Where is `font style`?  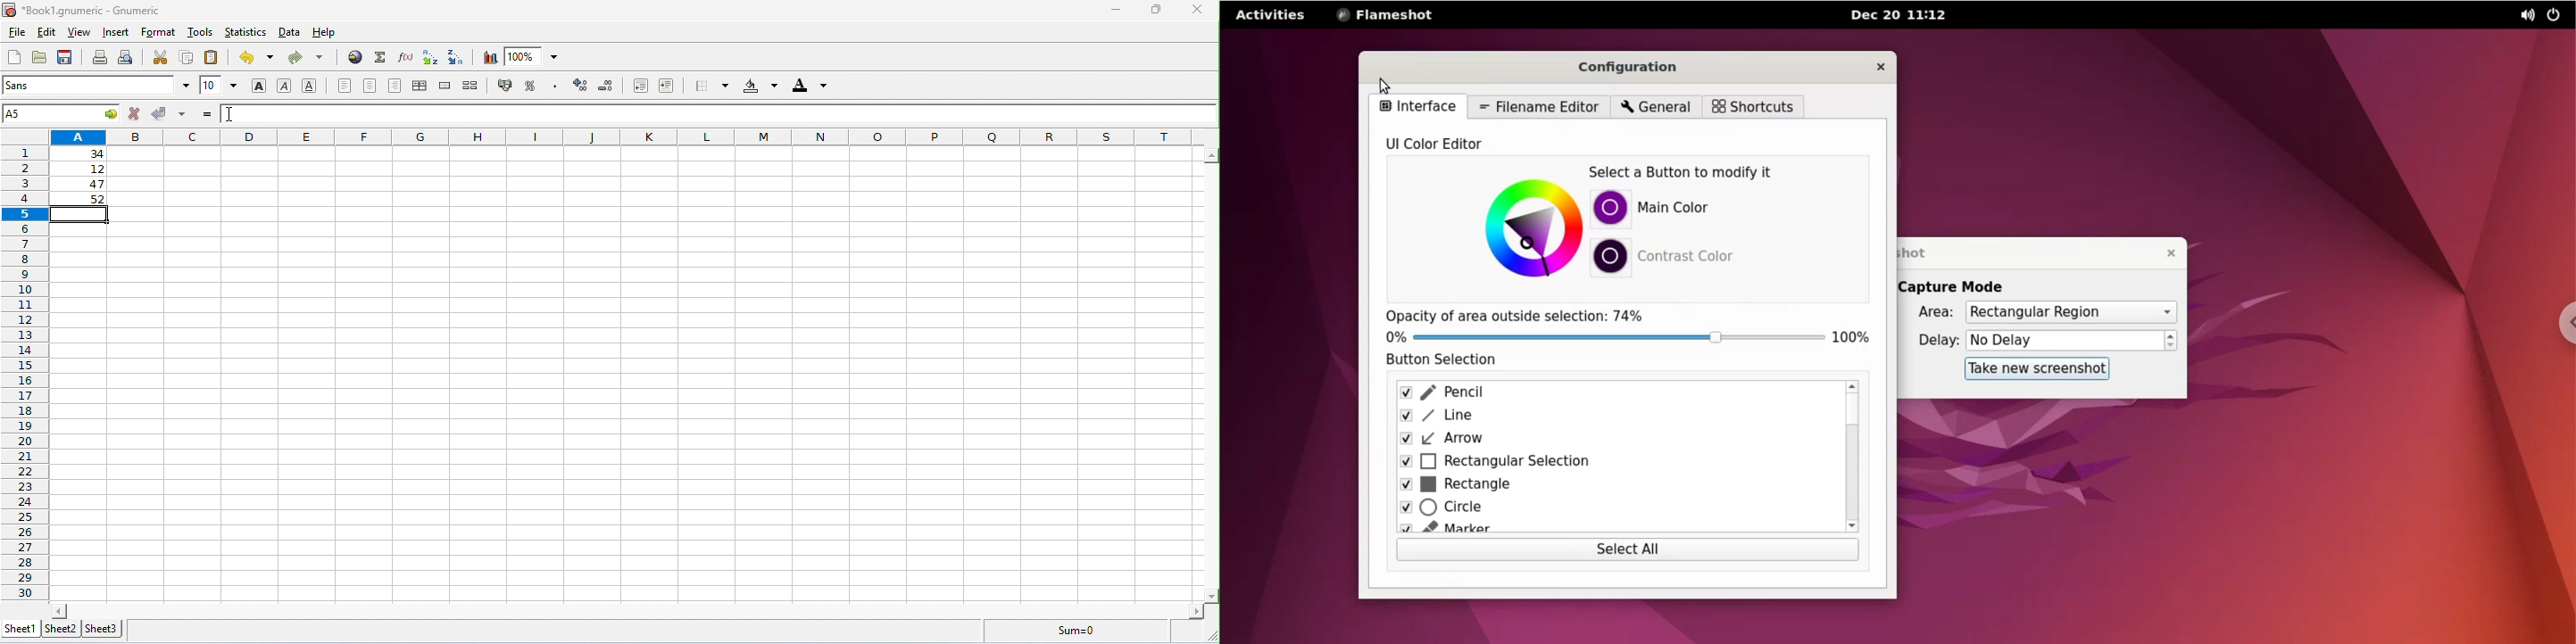
font style is located at coordinates (96, 85).